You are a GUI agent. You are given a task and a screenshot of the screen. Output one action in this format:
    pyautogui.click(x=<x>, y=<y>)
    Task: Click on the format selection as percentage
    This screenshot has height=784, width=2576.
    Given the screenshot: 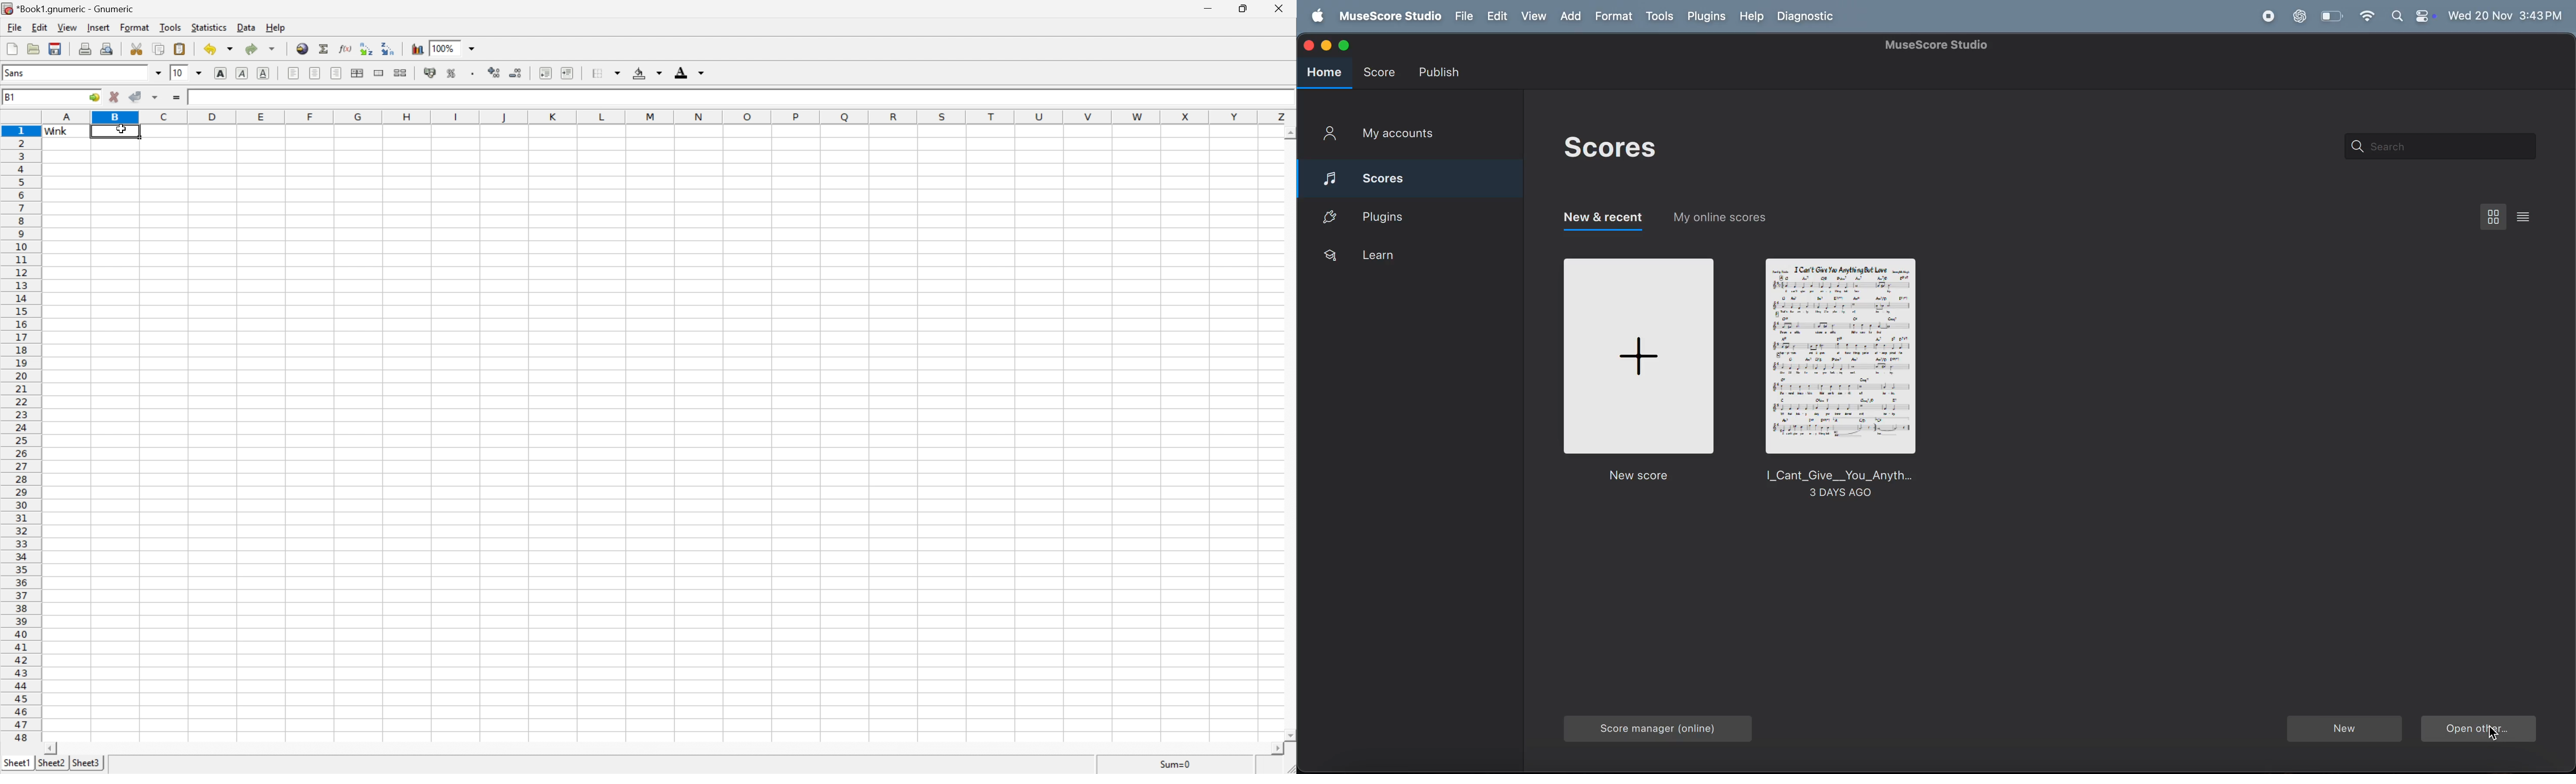 What is the action you would take?
    pyautogui.click(x=453, y=73)
    